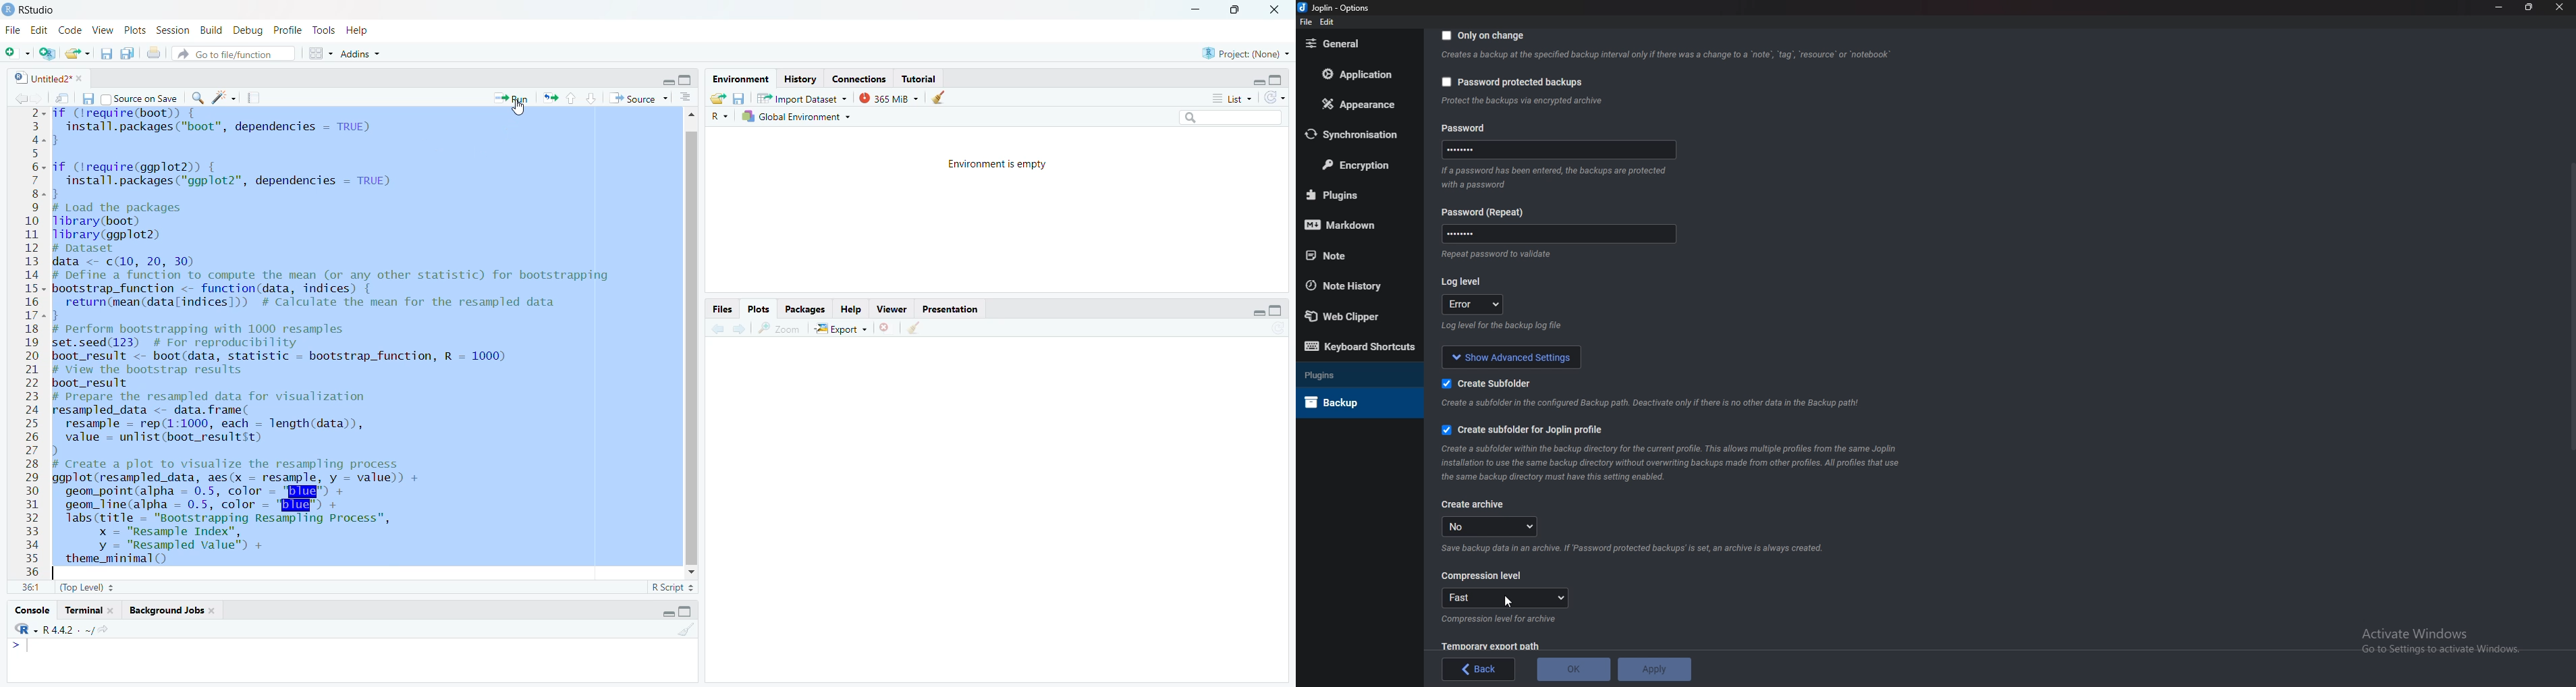 The height and width of the screenshot is (700, 2576). I want to click on code, so click(72, 31).